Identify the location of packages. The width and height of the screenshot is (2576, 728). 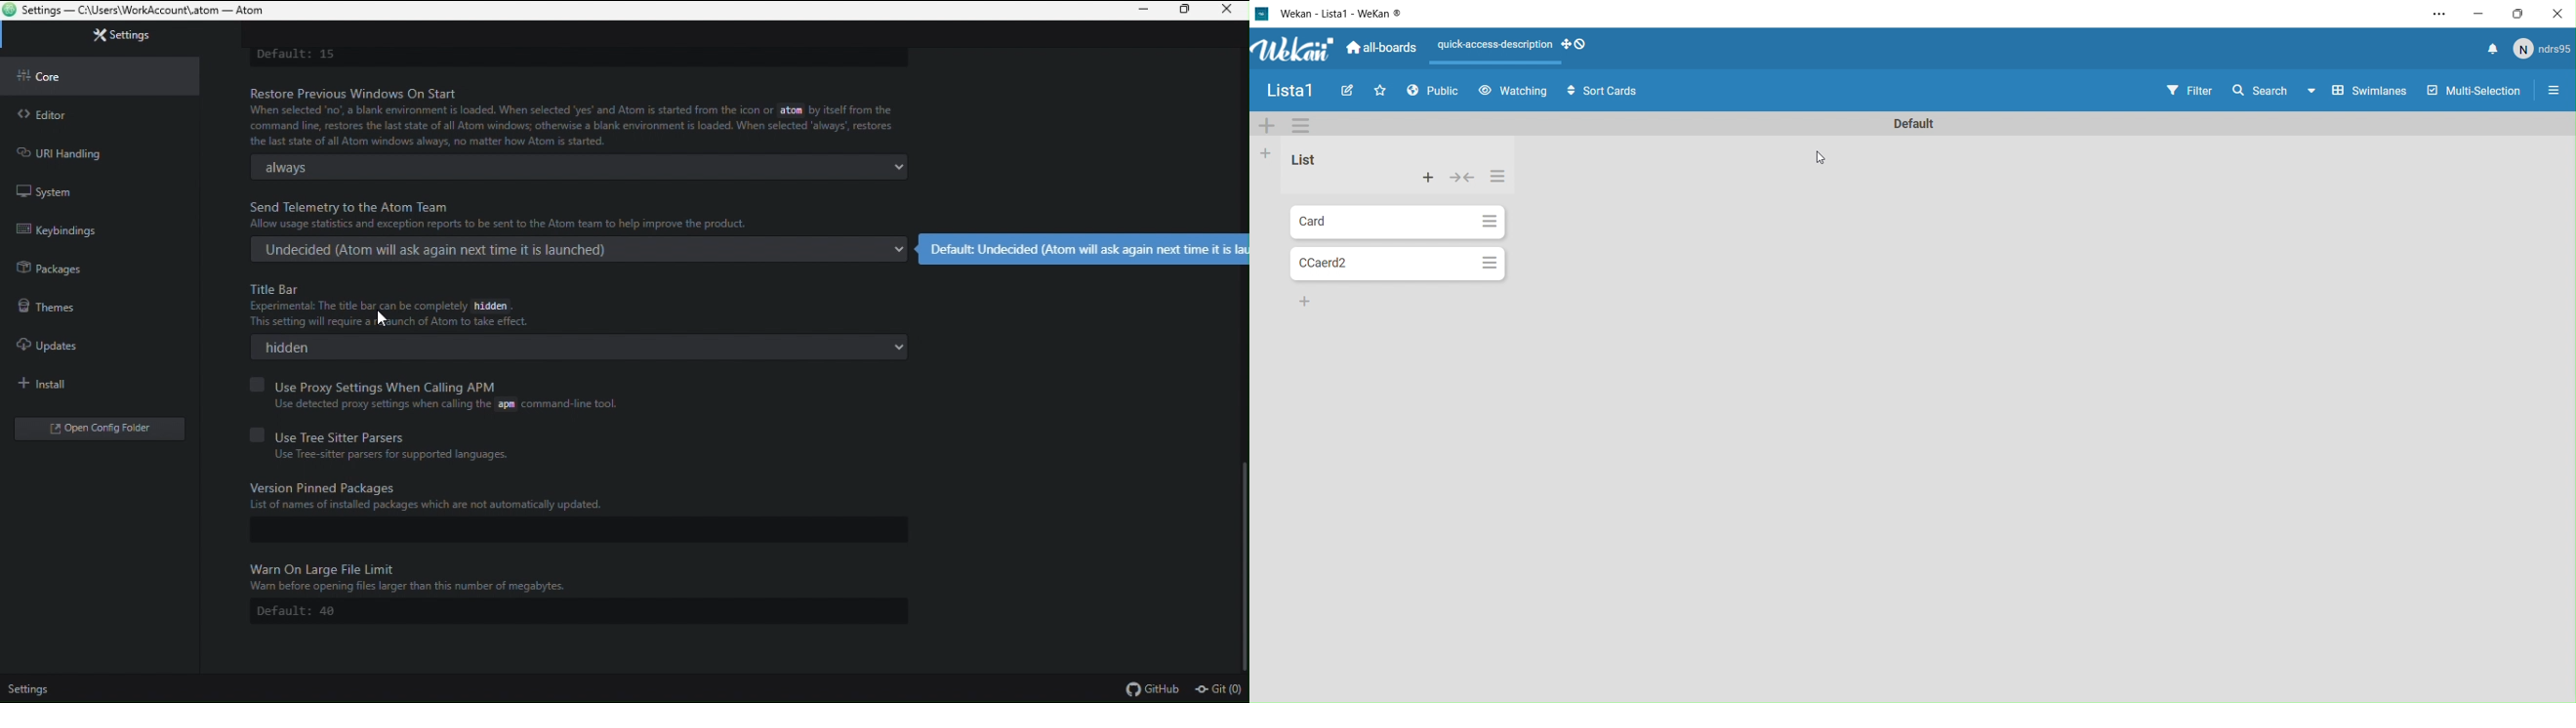
(100, 265).